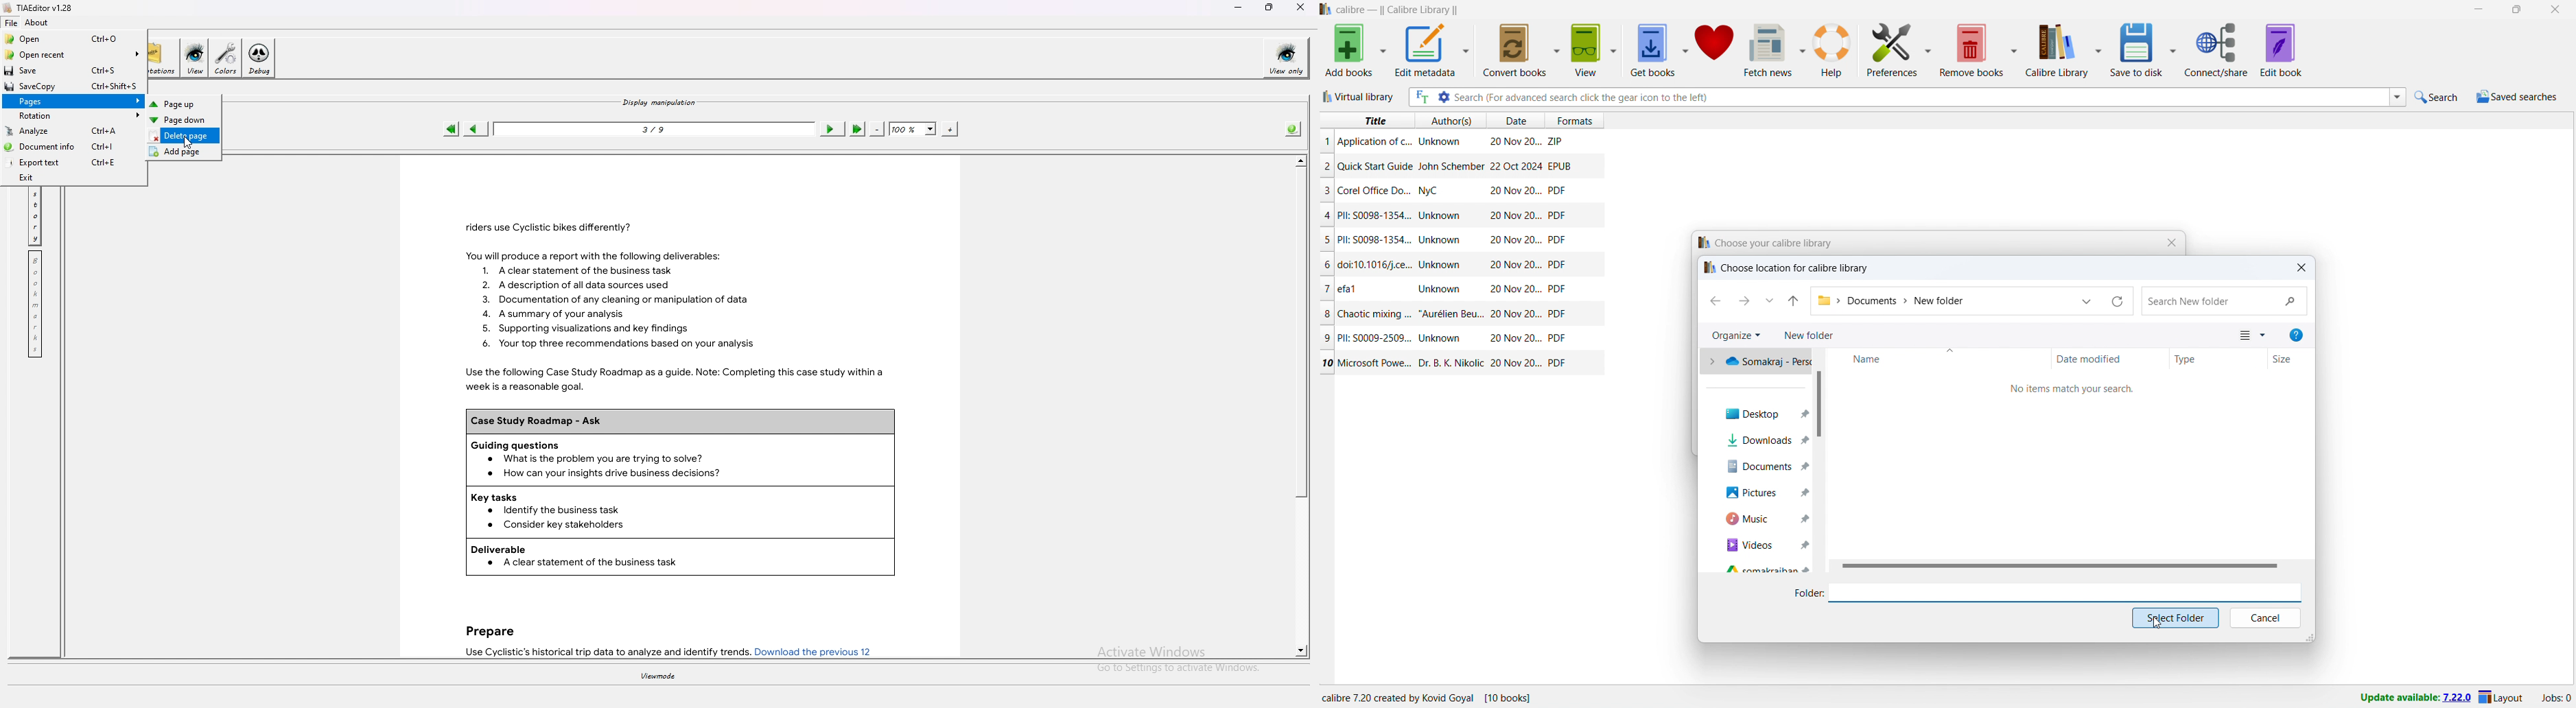  I want to click on Author, so click(1442, 338).